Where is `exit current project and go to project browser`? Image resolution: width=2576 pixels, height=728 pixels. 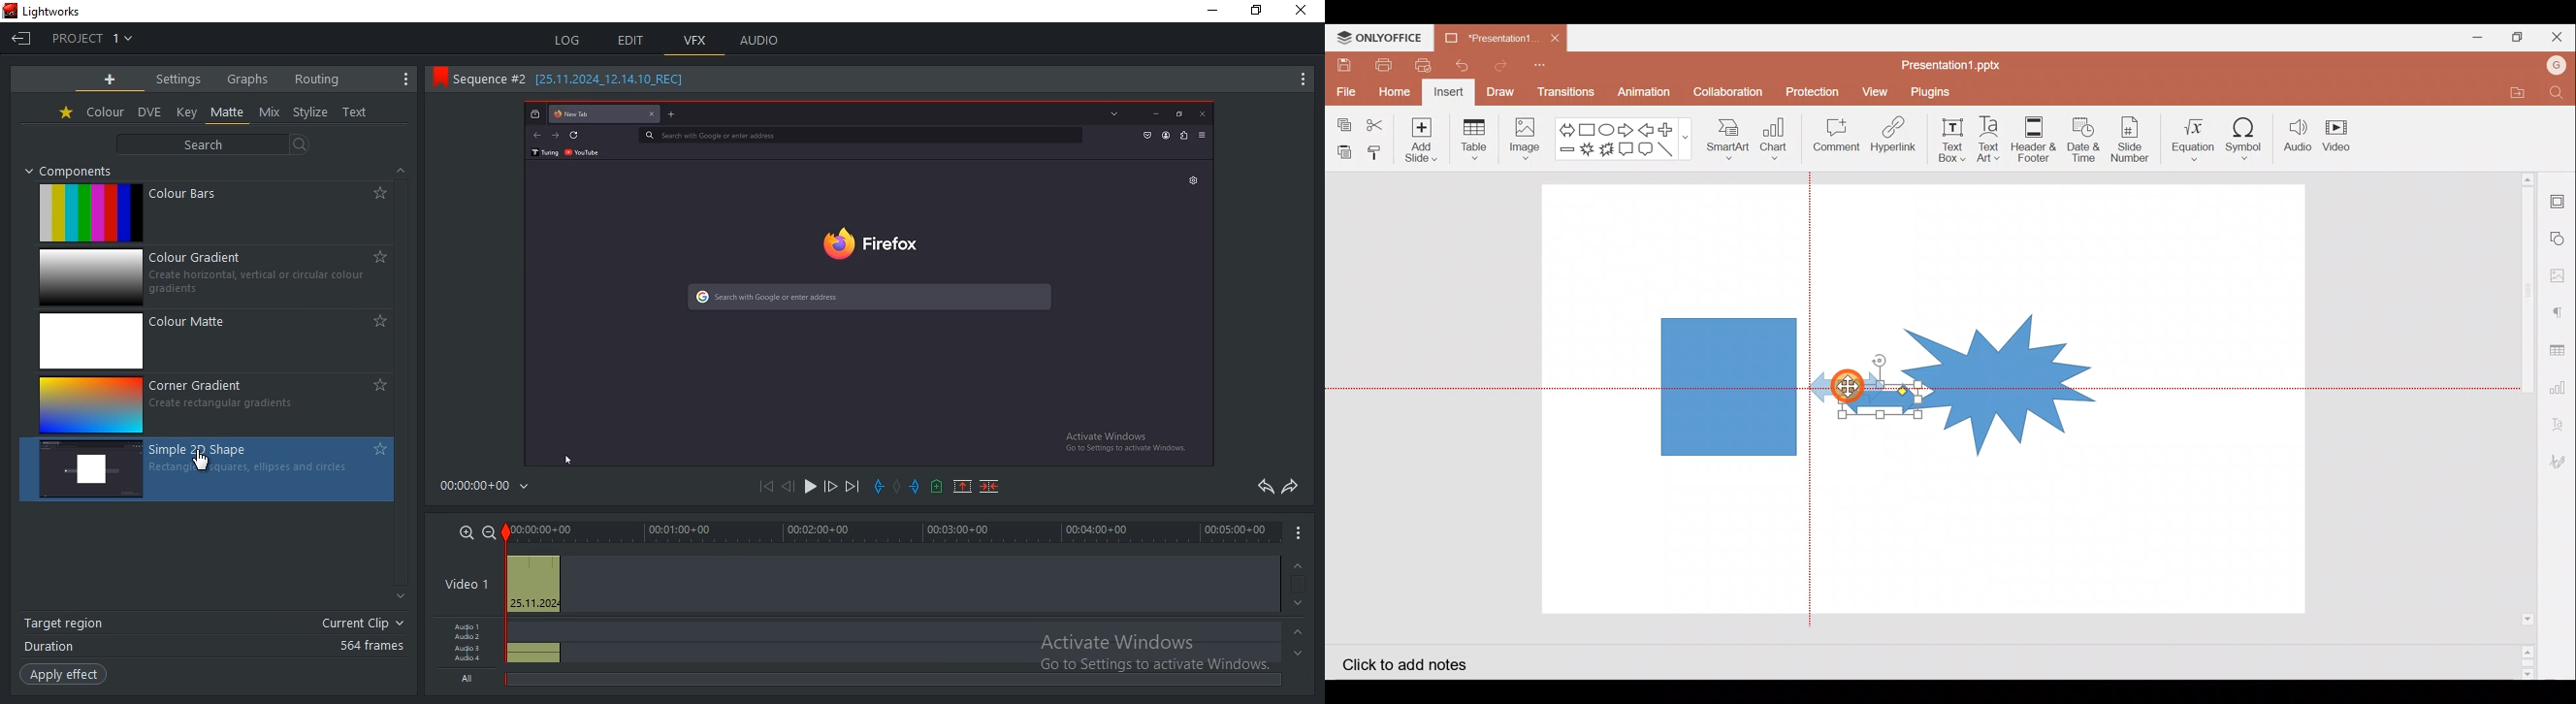 exit current project and go to project browser is located at coordinates (22, 40).